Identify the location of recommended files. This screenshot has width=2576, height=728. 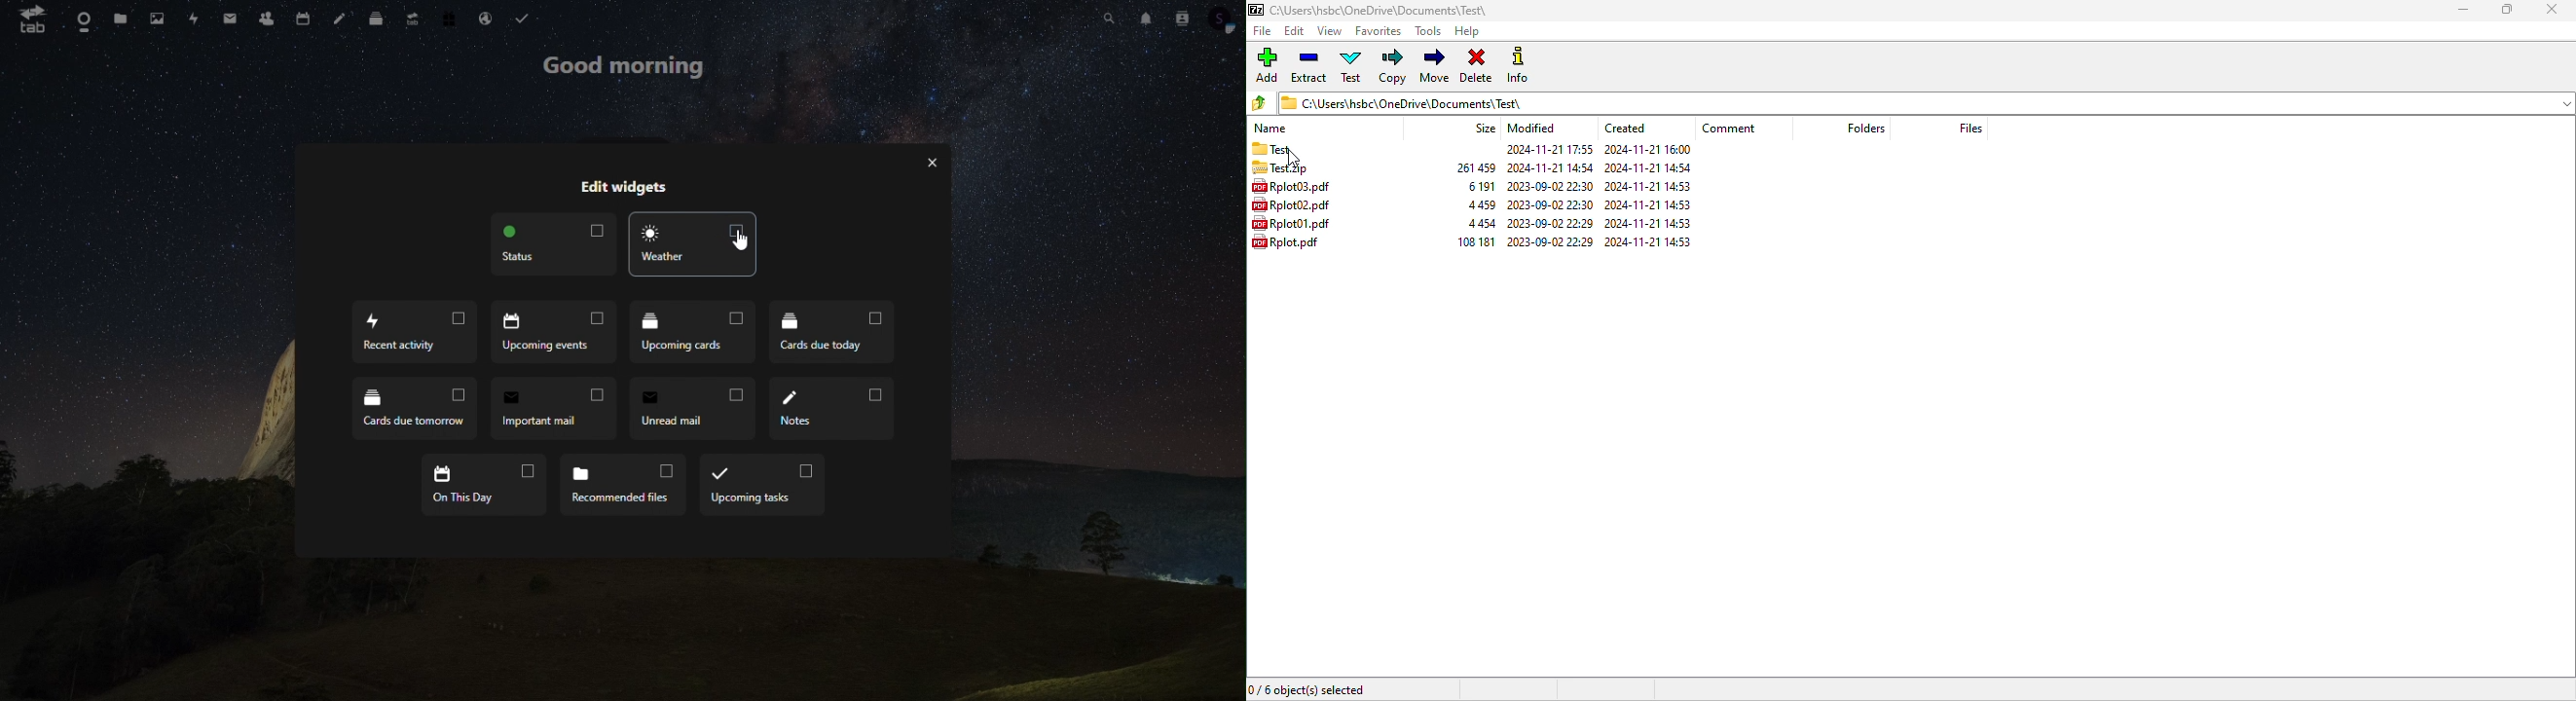
(630, 479).